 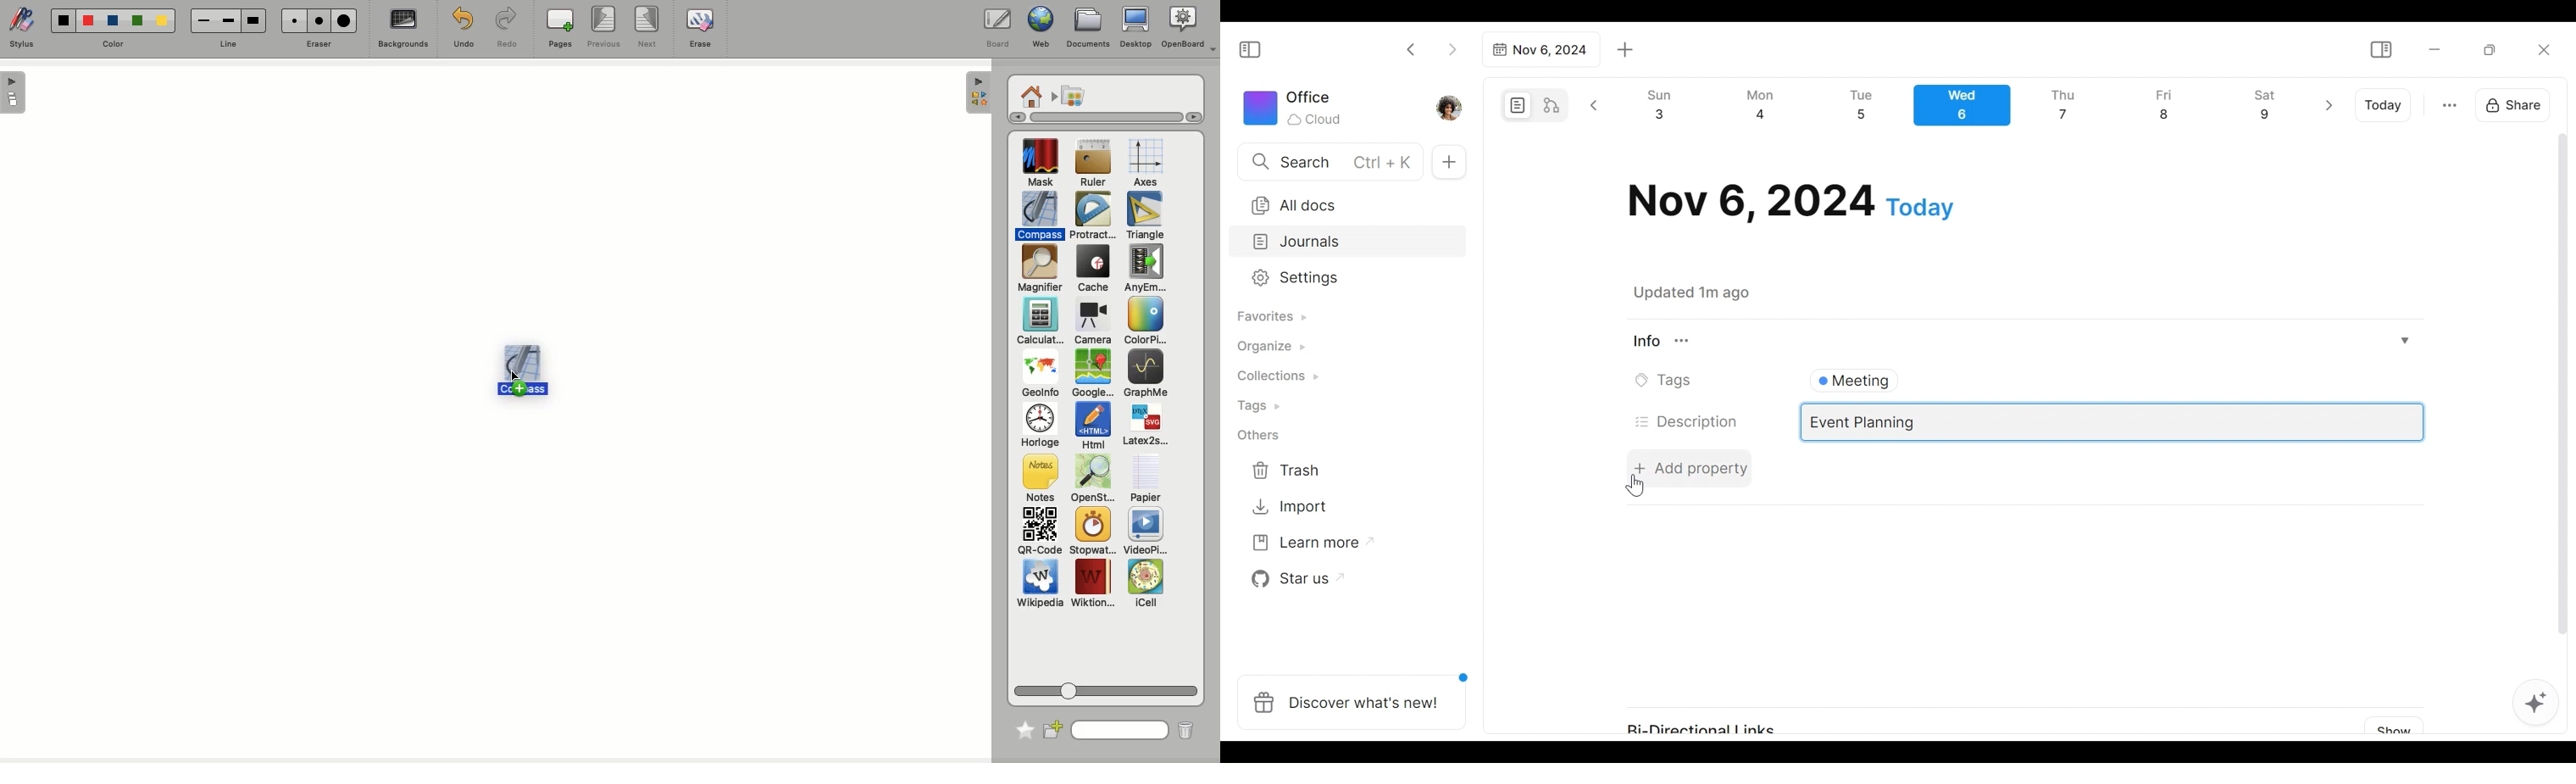 What do you see at coordinates (1093, 164) in the screenshot?
I see `Ruler` at bounding box center [1093, 164].